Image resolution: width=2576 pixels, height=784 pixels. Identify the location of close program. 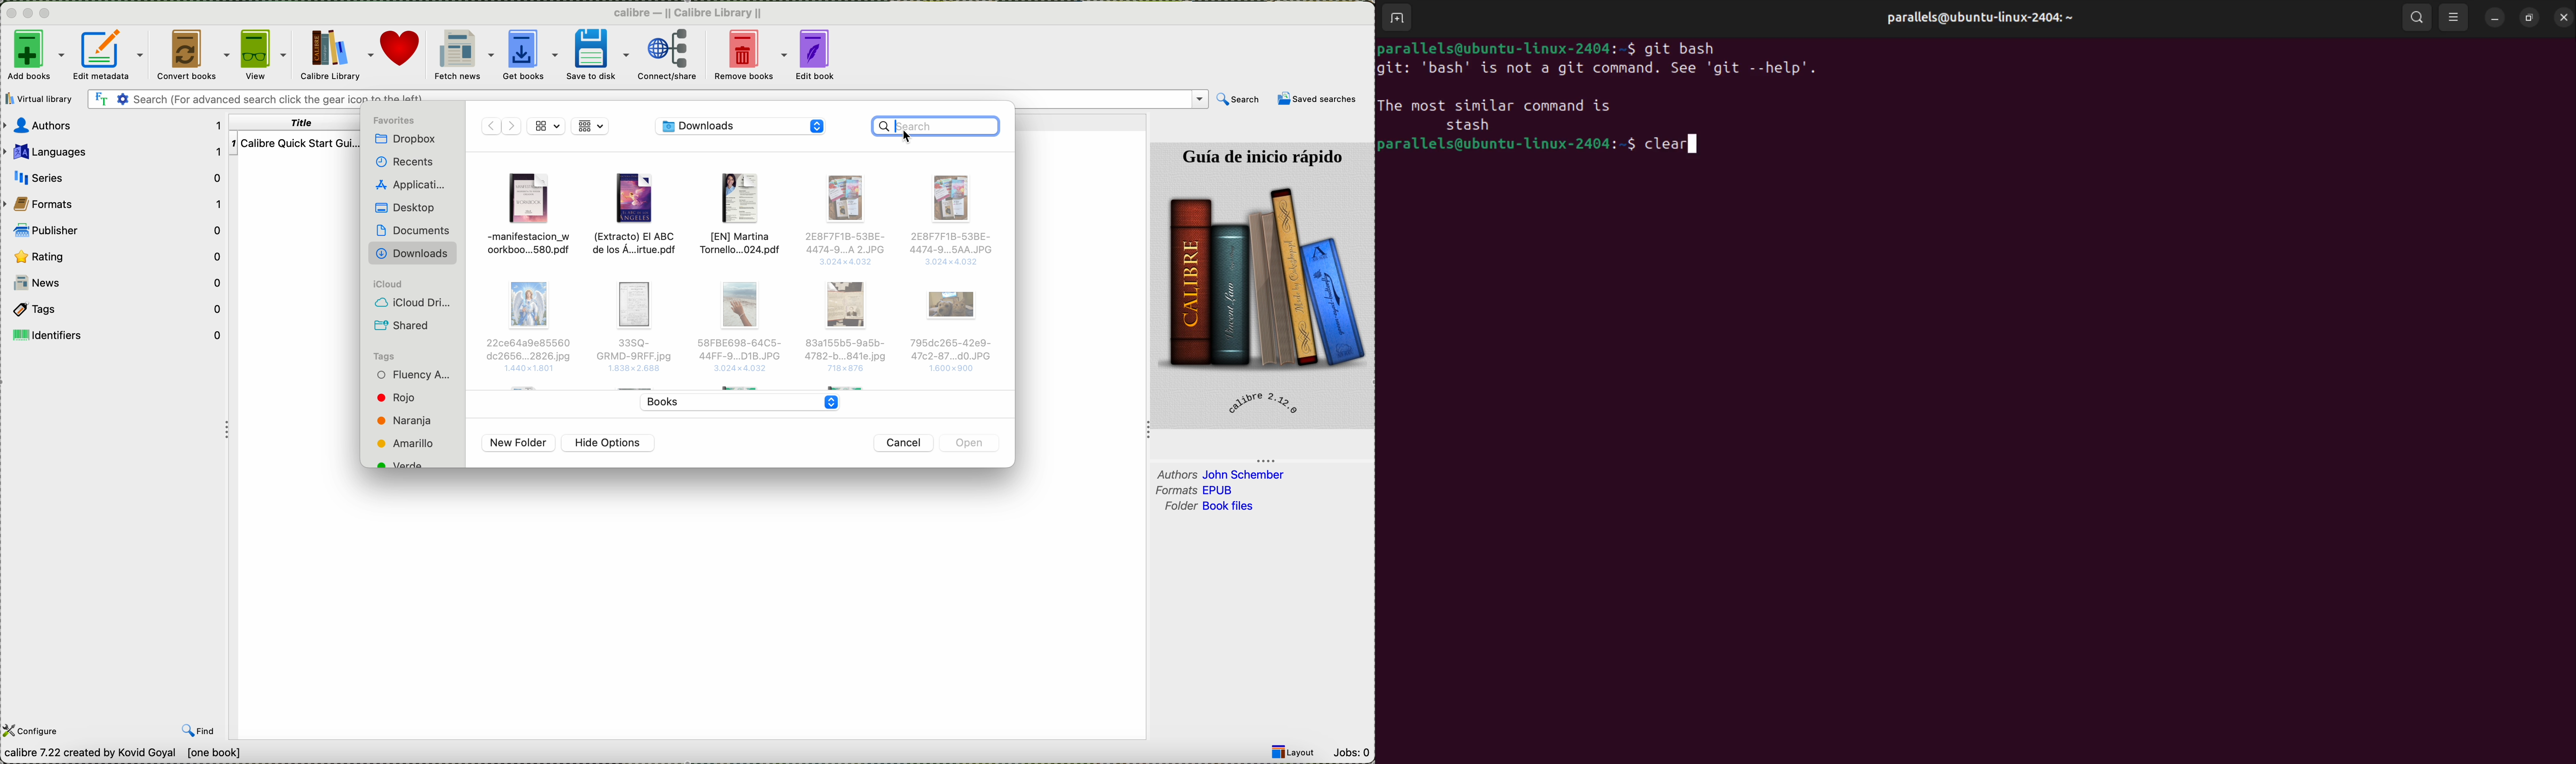
(10, 13).